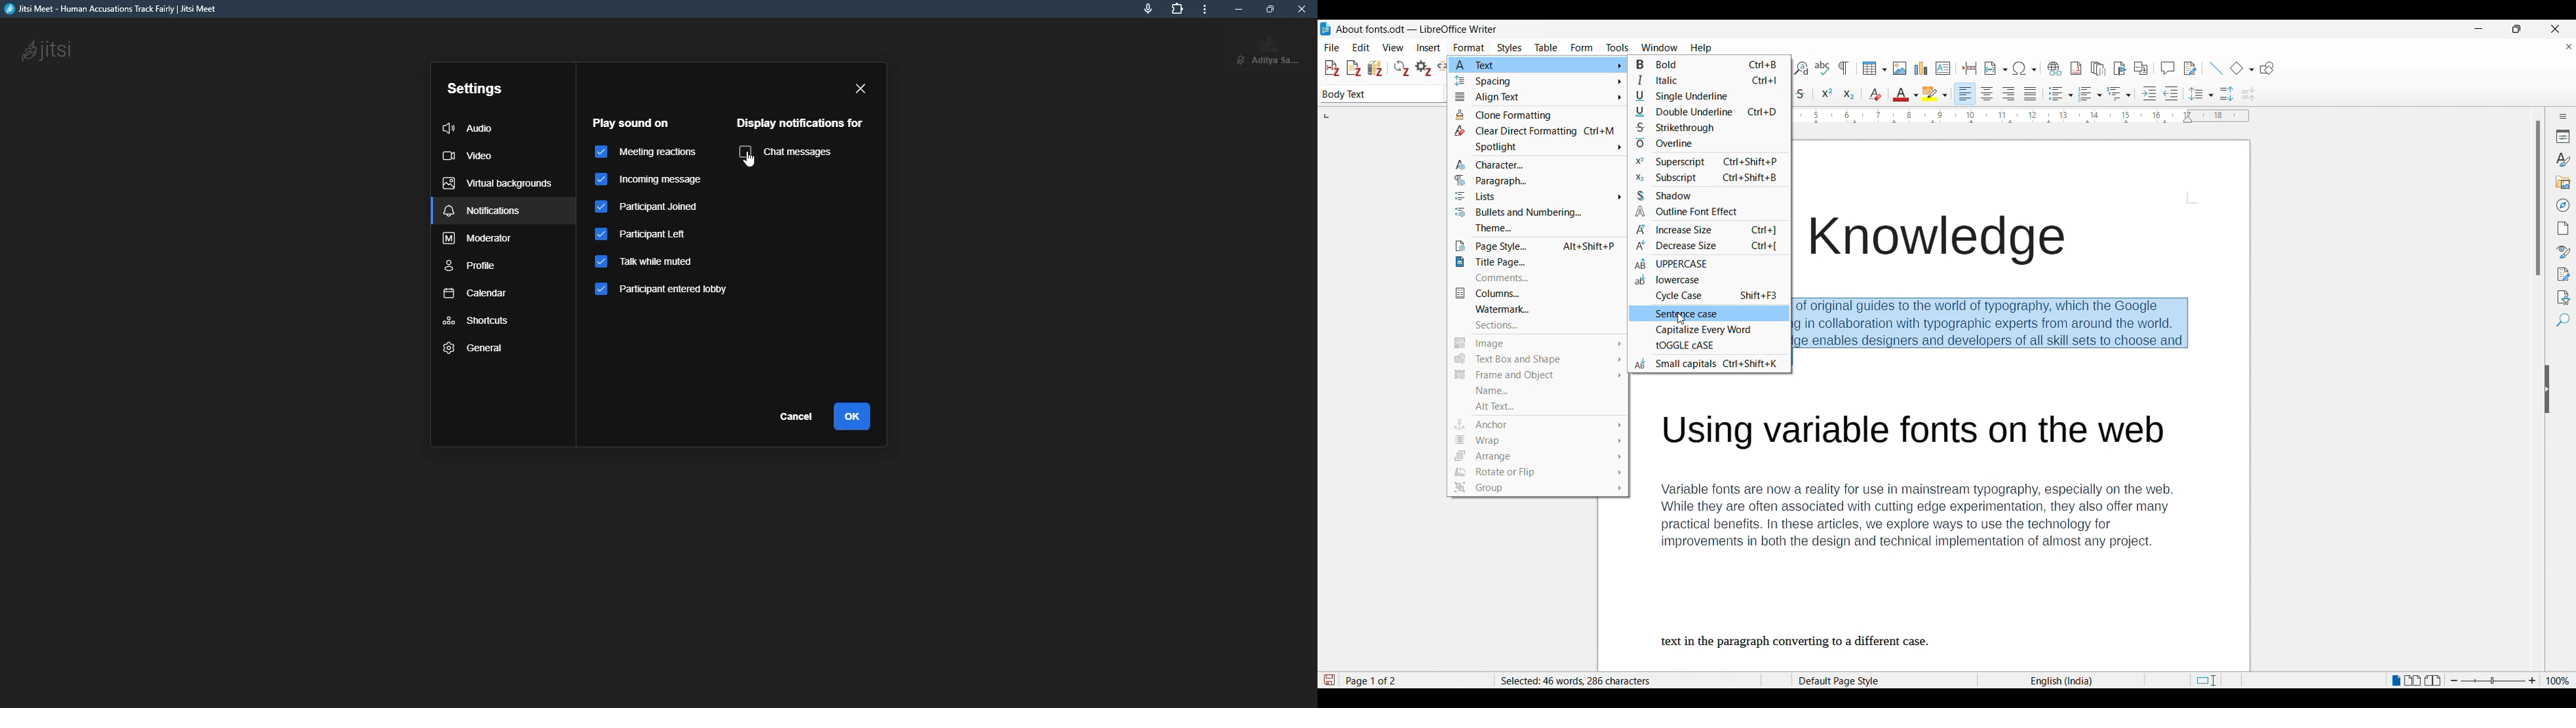 Image resolution: width=2576 pixels, height=728 pixels. Describe the element at coordinates (1996, 68) in the screenshot. I see `Insert field` at that location.